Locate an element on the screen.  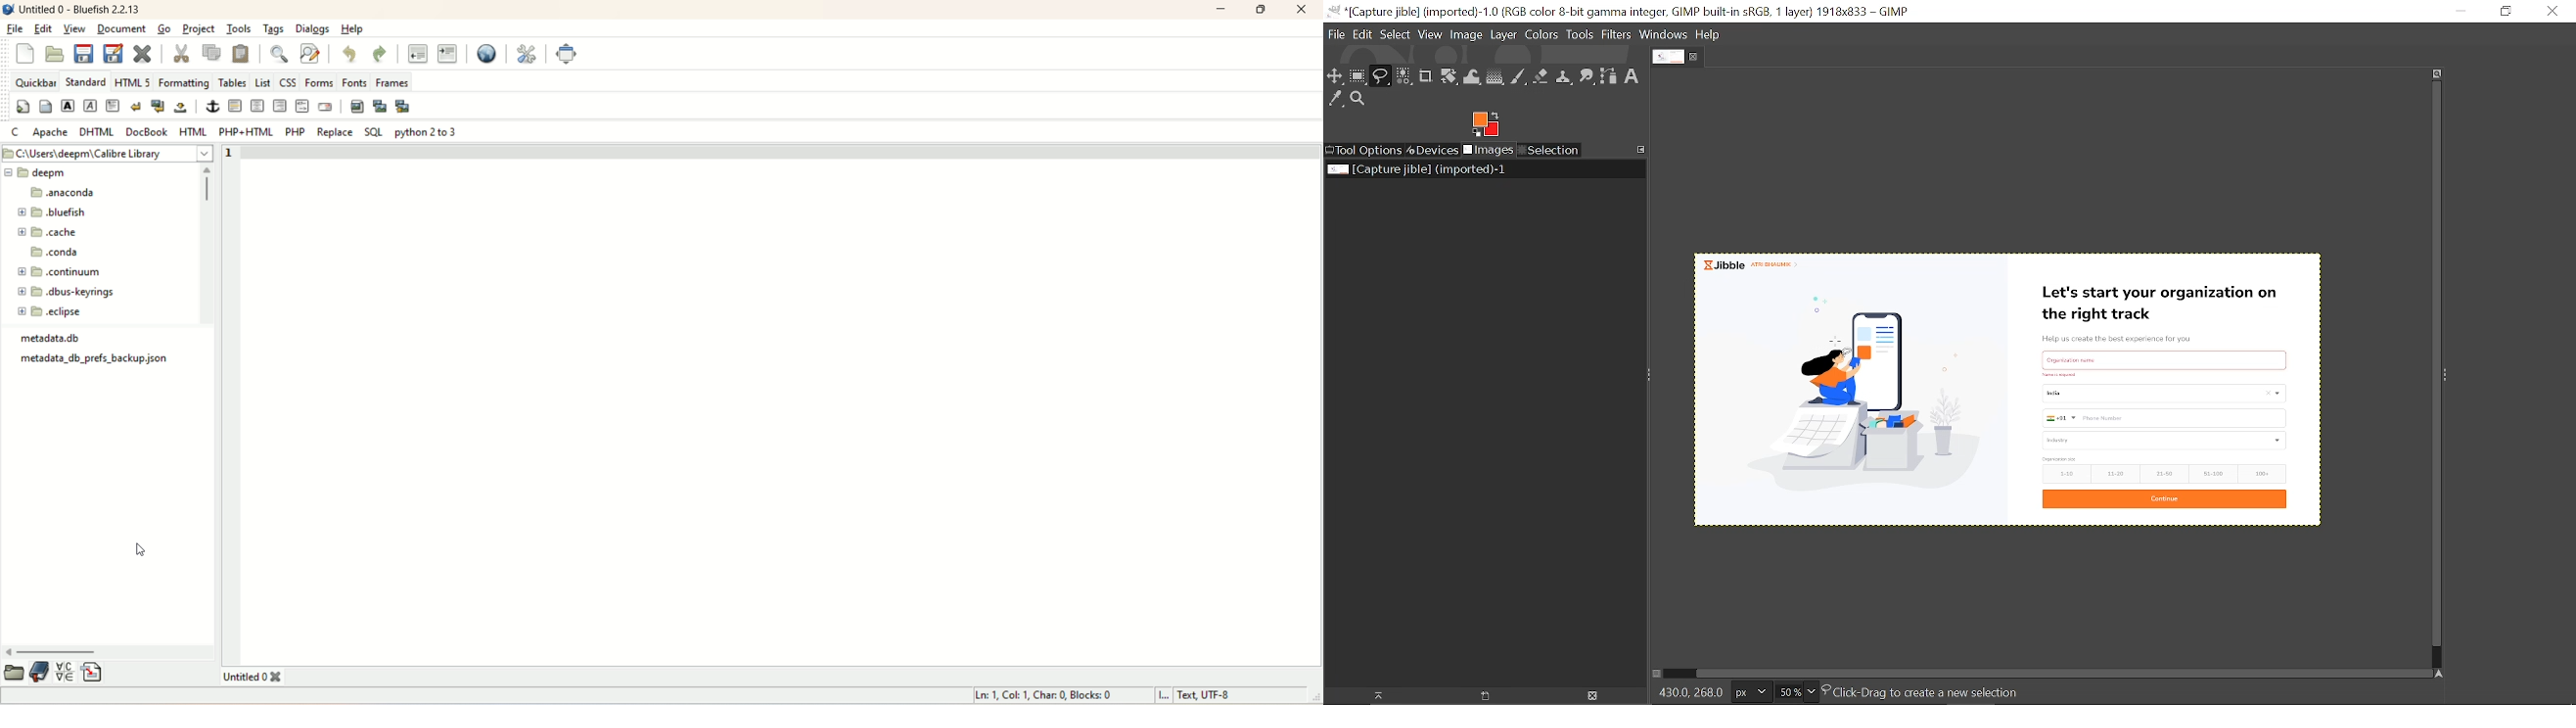
title is located at coordinates (261, 677).